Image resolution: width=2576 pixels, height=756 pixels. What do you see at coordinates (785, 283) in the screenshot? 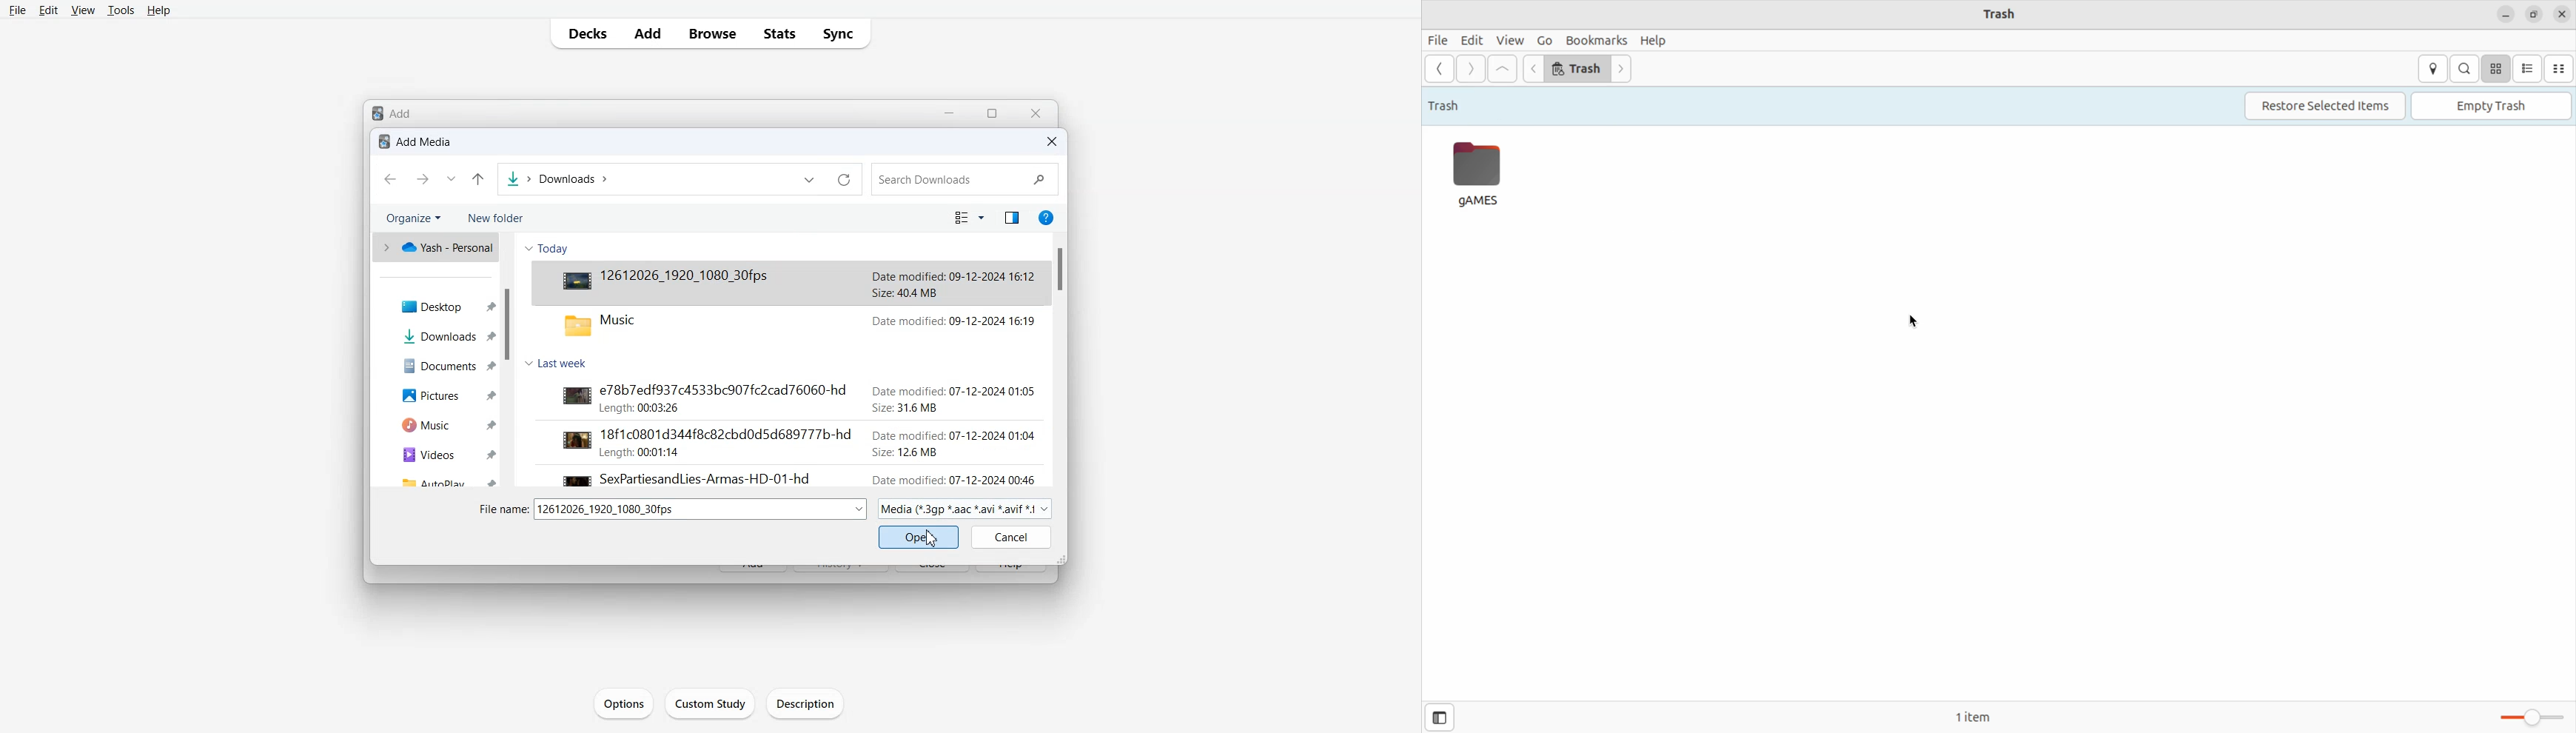
I see `Video File` at bounding box center [785, 283].